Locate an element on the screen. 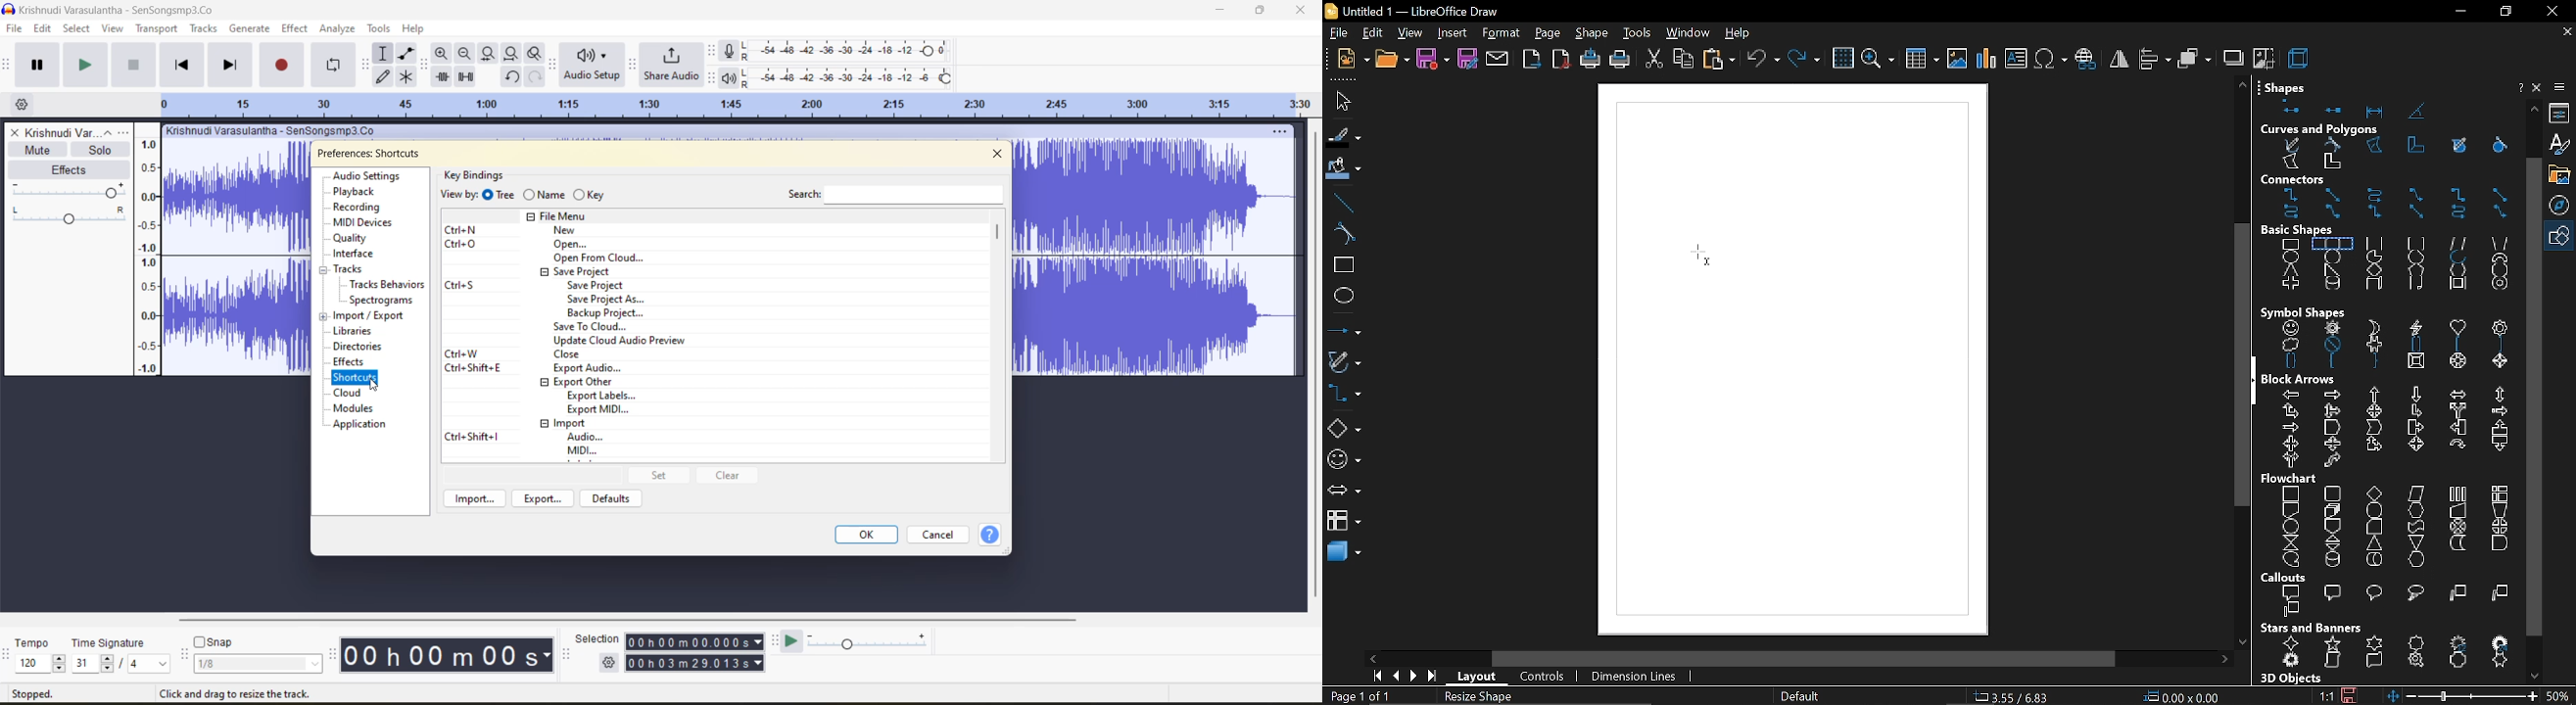  search is located at coordinates (901, 193).